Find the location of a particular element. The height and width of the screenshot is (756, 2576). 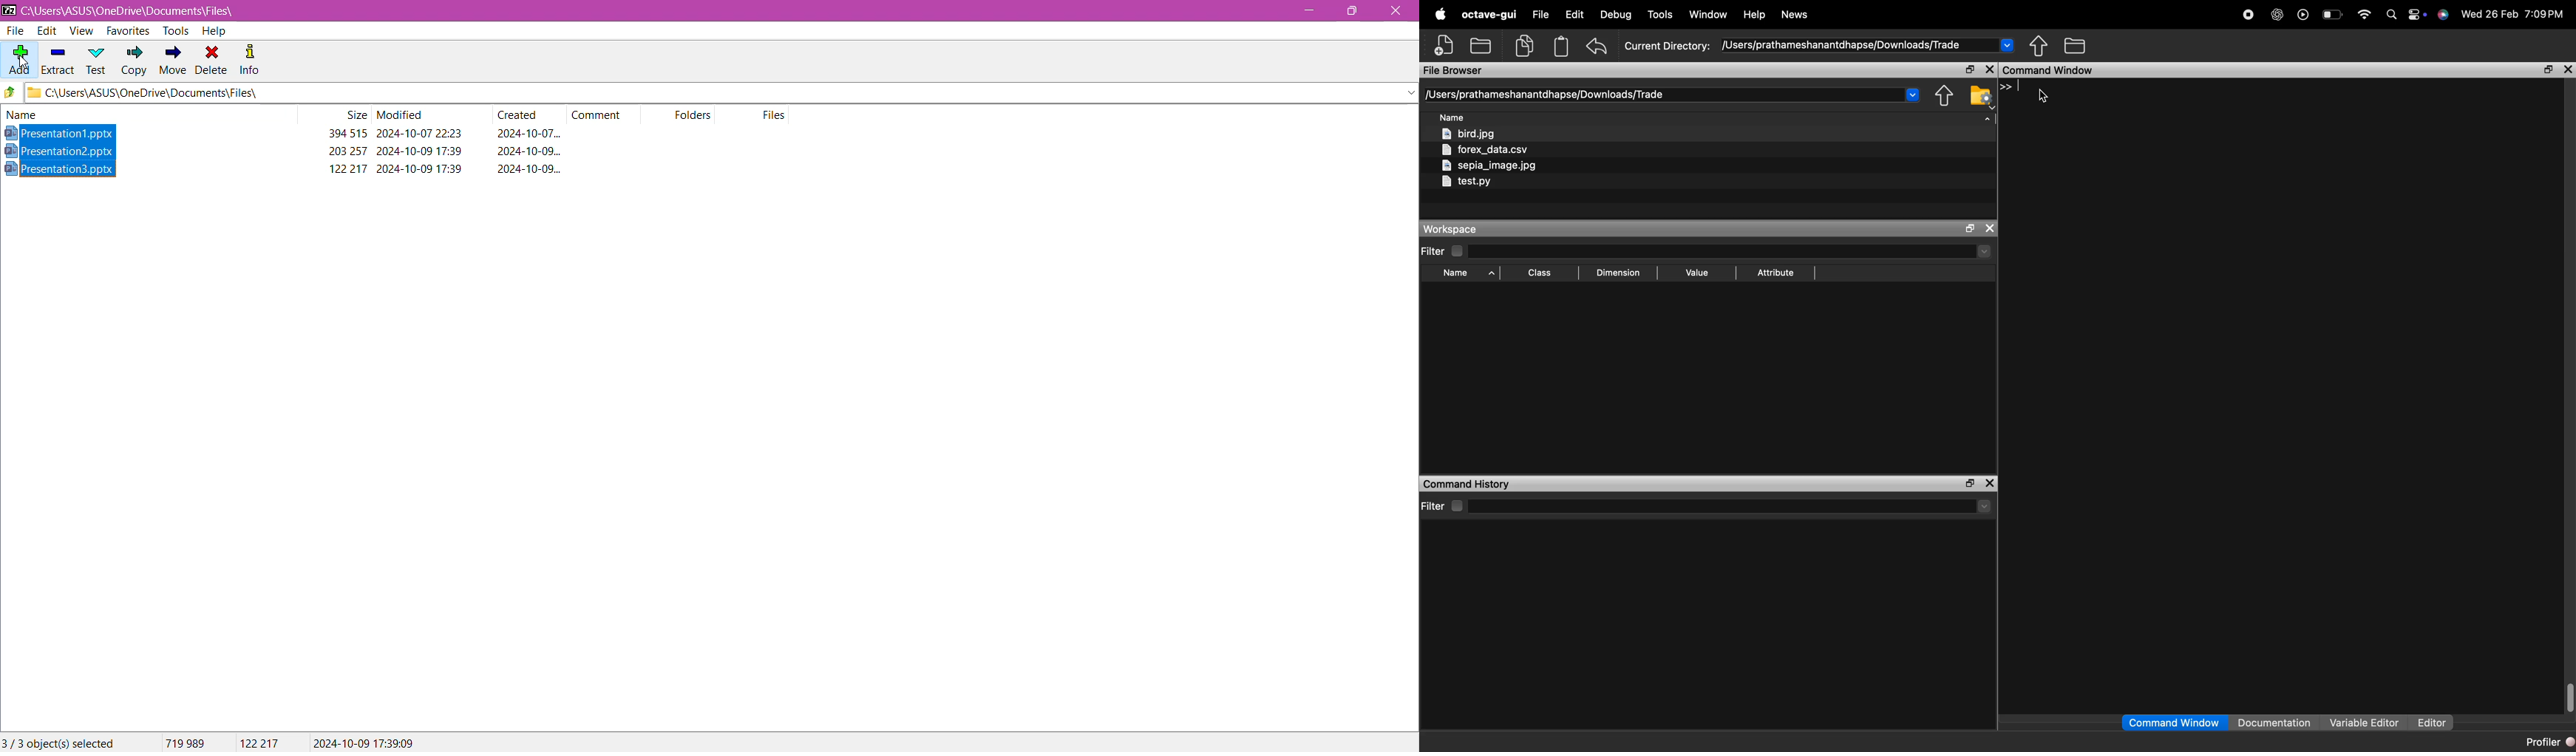

Tools is located at coordinates (174, 30).